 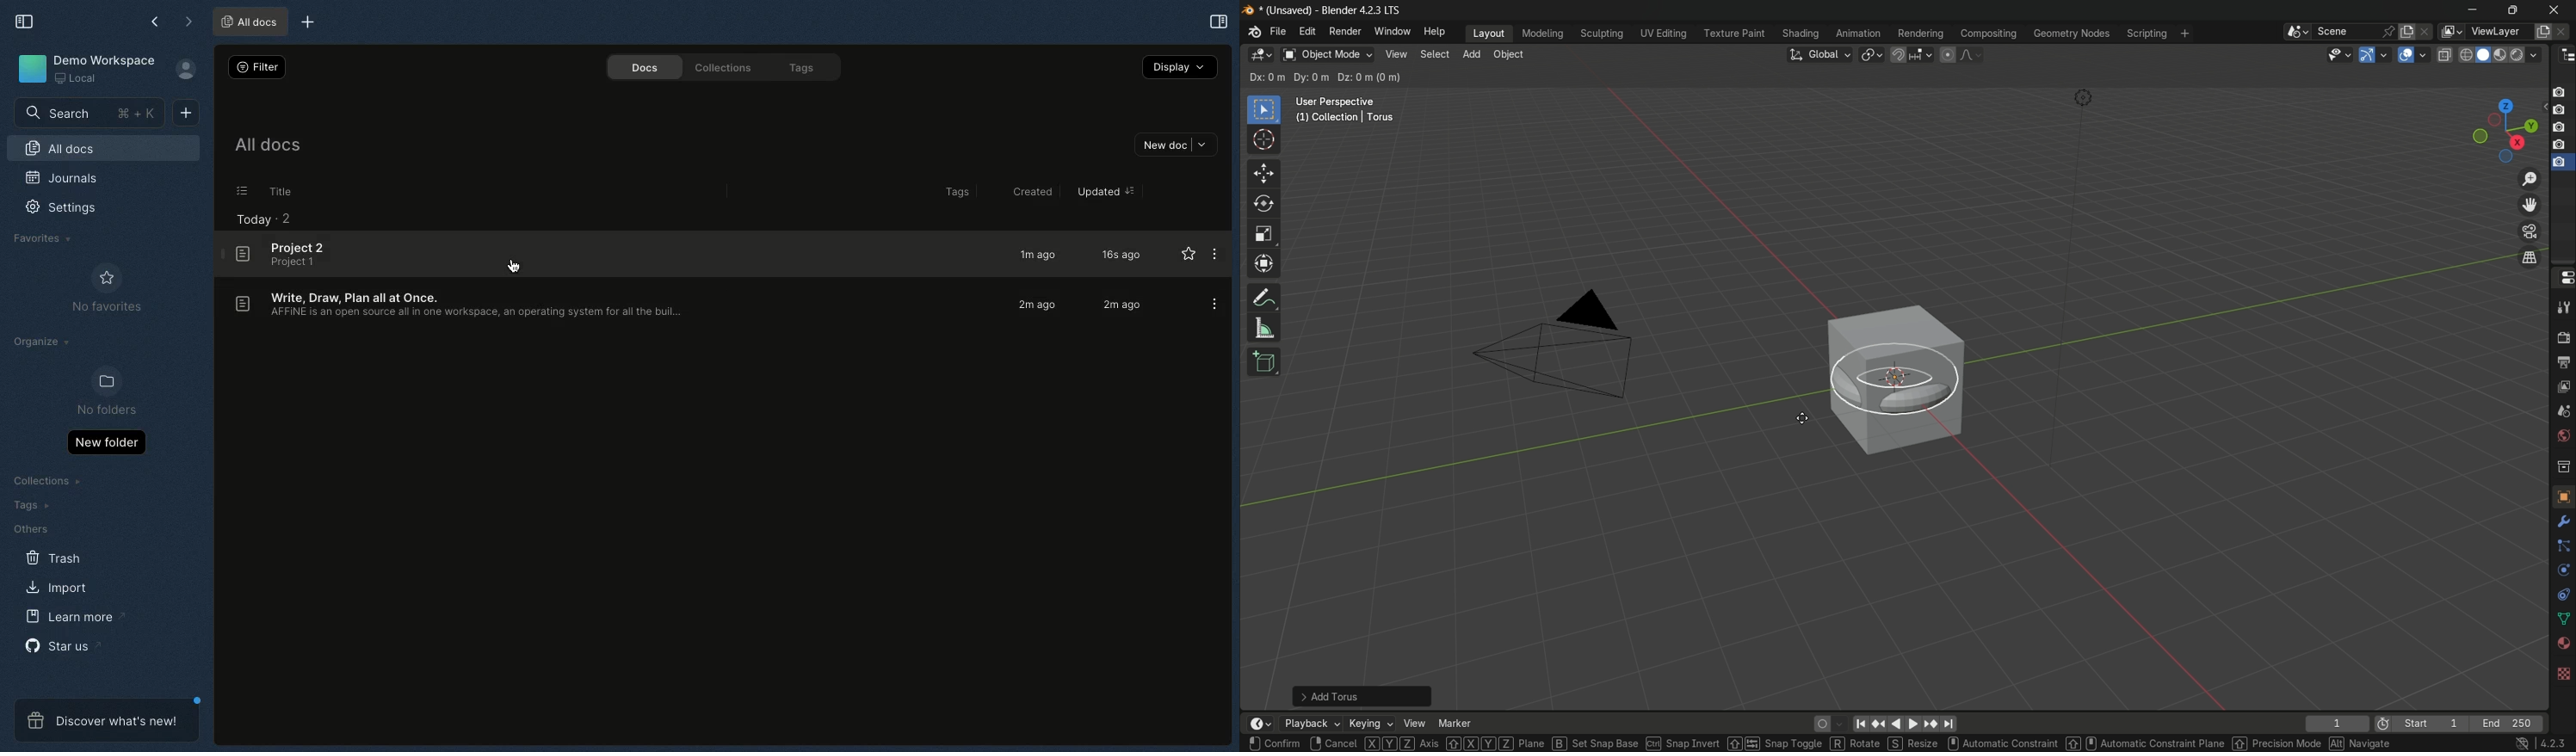 What do you see at coordinates (255, 66) in the screenshot?
I see `Filter` at bounding box center [255, 66].